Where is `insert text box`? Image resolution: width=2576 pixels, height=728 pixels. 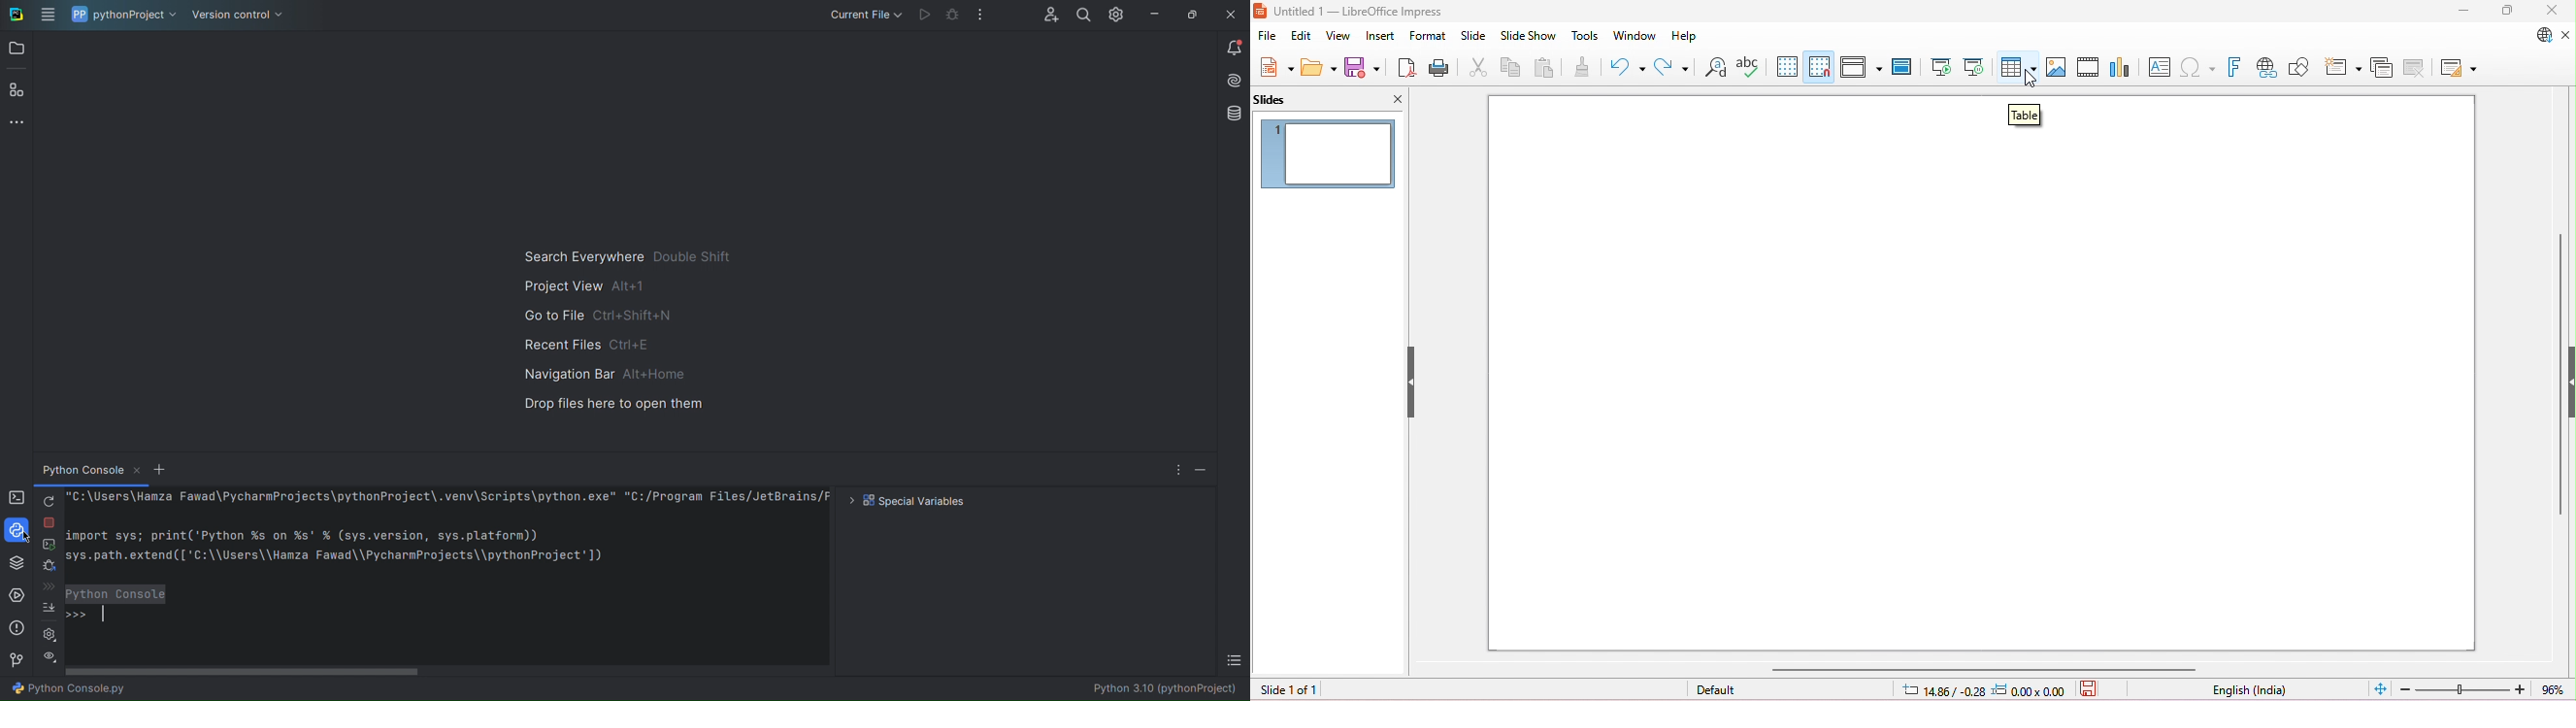 insert text box is located at coordinates (2159, 66).